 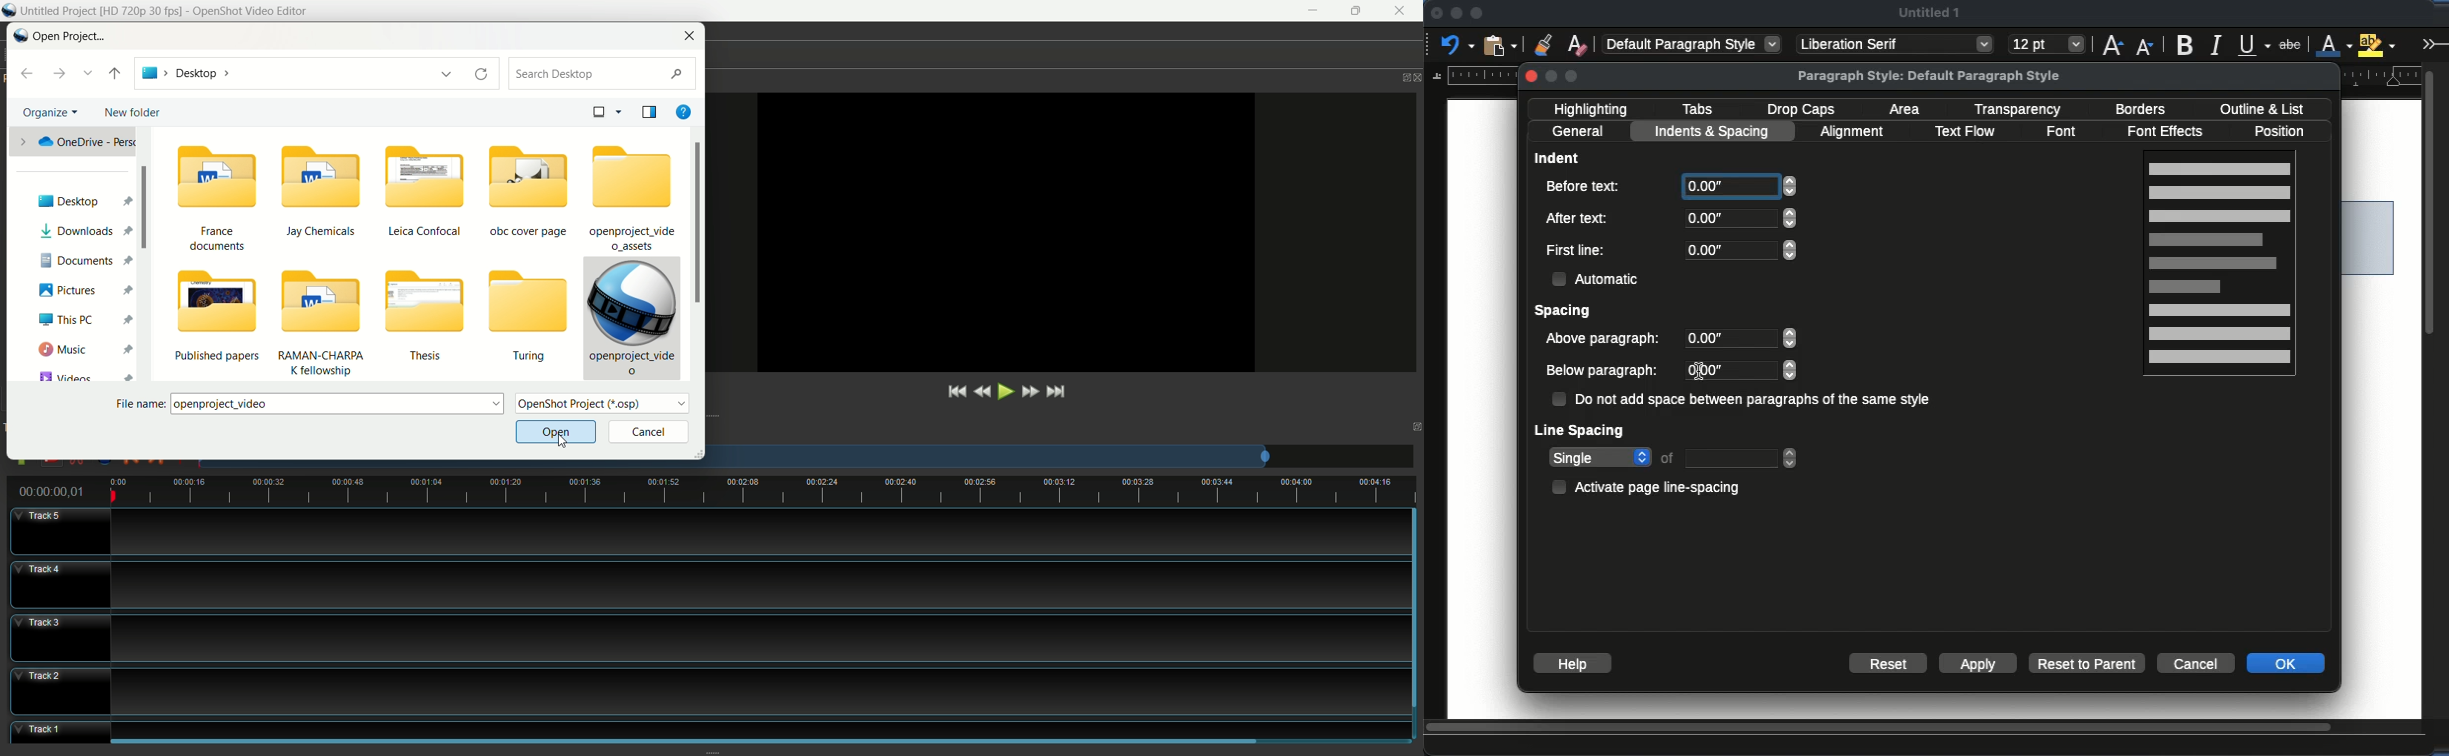 I want to click on reset to parent, so click(x=2088, y=663).